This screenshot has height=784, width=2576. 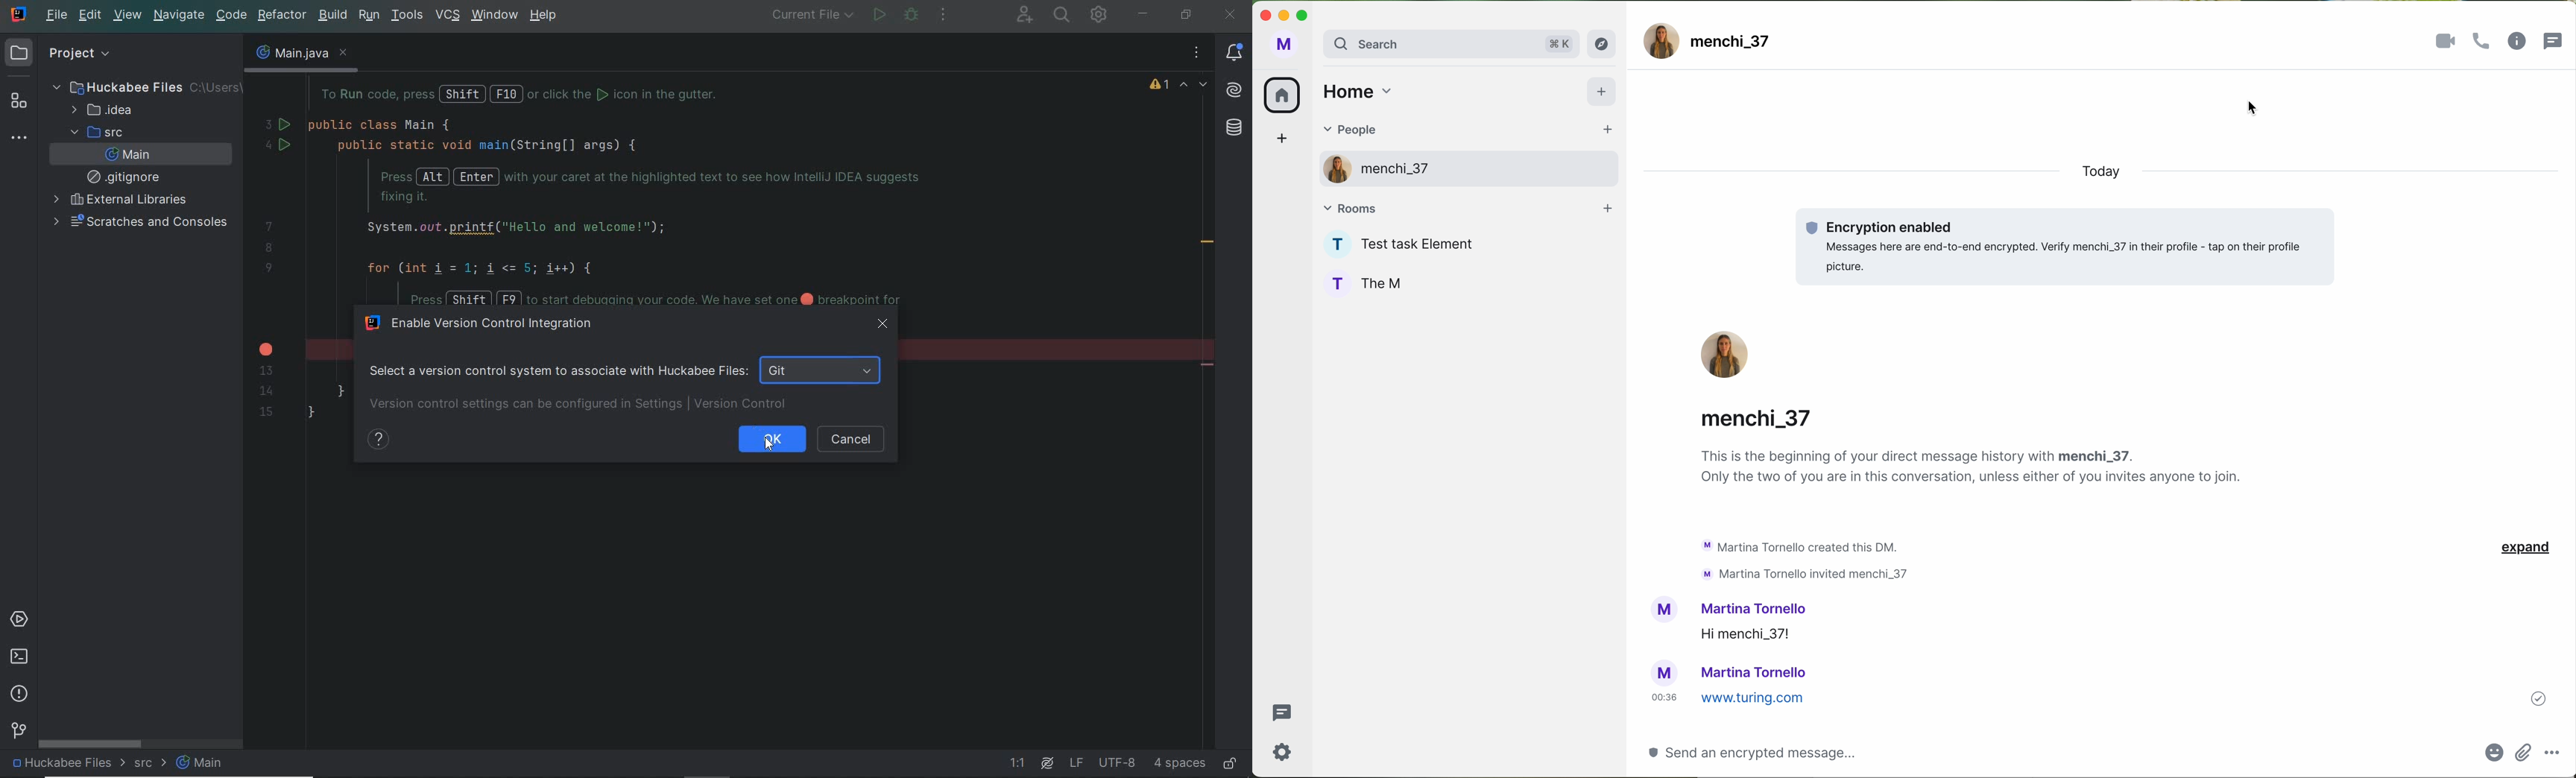 What do you see at coordinates (1424, 245) in the screenshot?
I see `The task Element` at bounding box center [1424, 245].